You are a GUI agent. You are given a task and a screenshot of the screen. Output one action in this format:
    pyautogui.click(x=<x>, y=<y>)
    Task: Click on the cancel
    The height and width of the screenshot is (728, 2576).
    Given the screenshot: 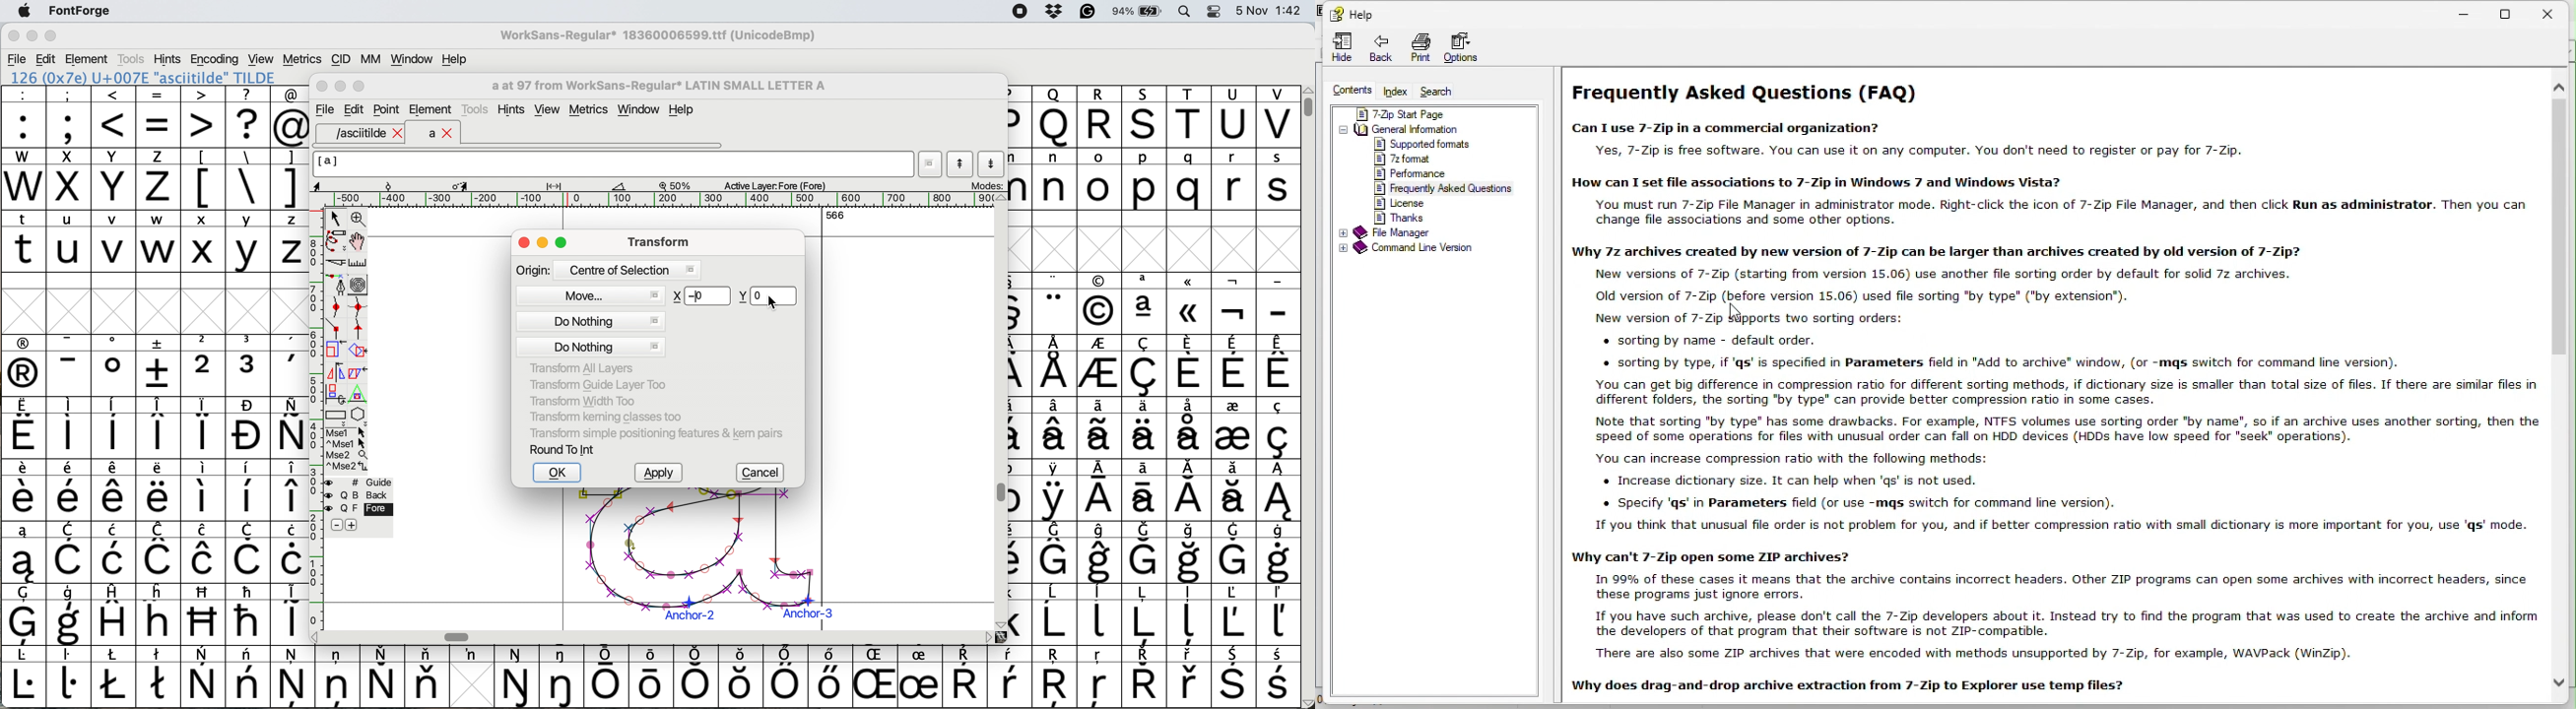 What is the action you would take?
    pyautogui.click(x=764, y=473)
    